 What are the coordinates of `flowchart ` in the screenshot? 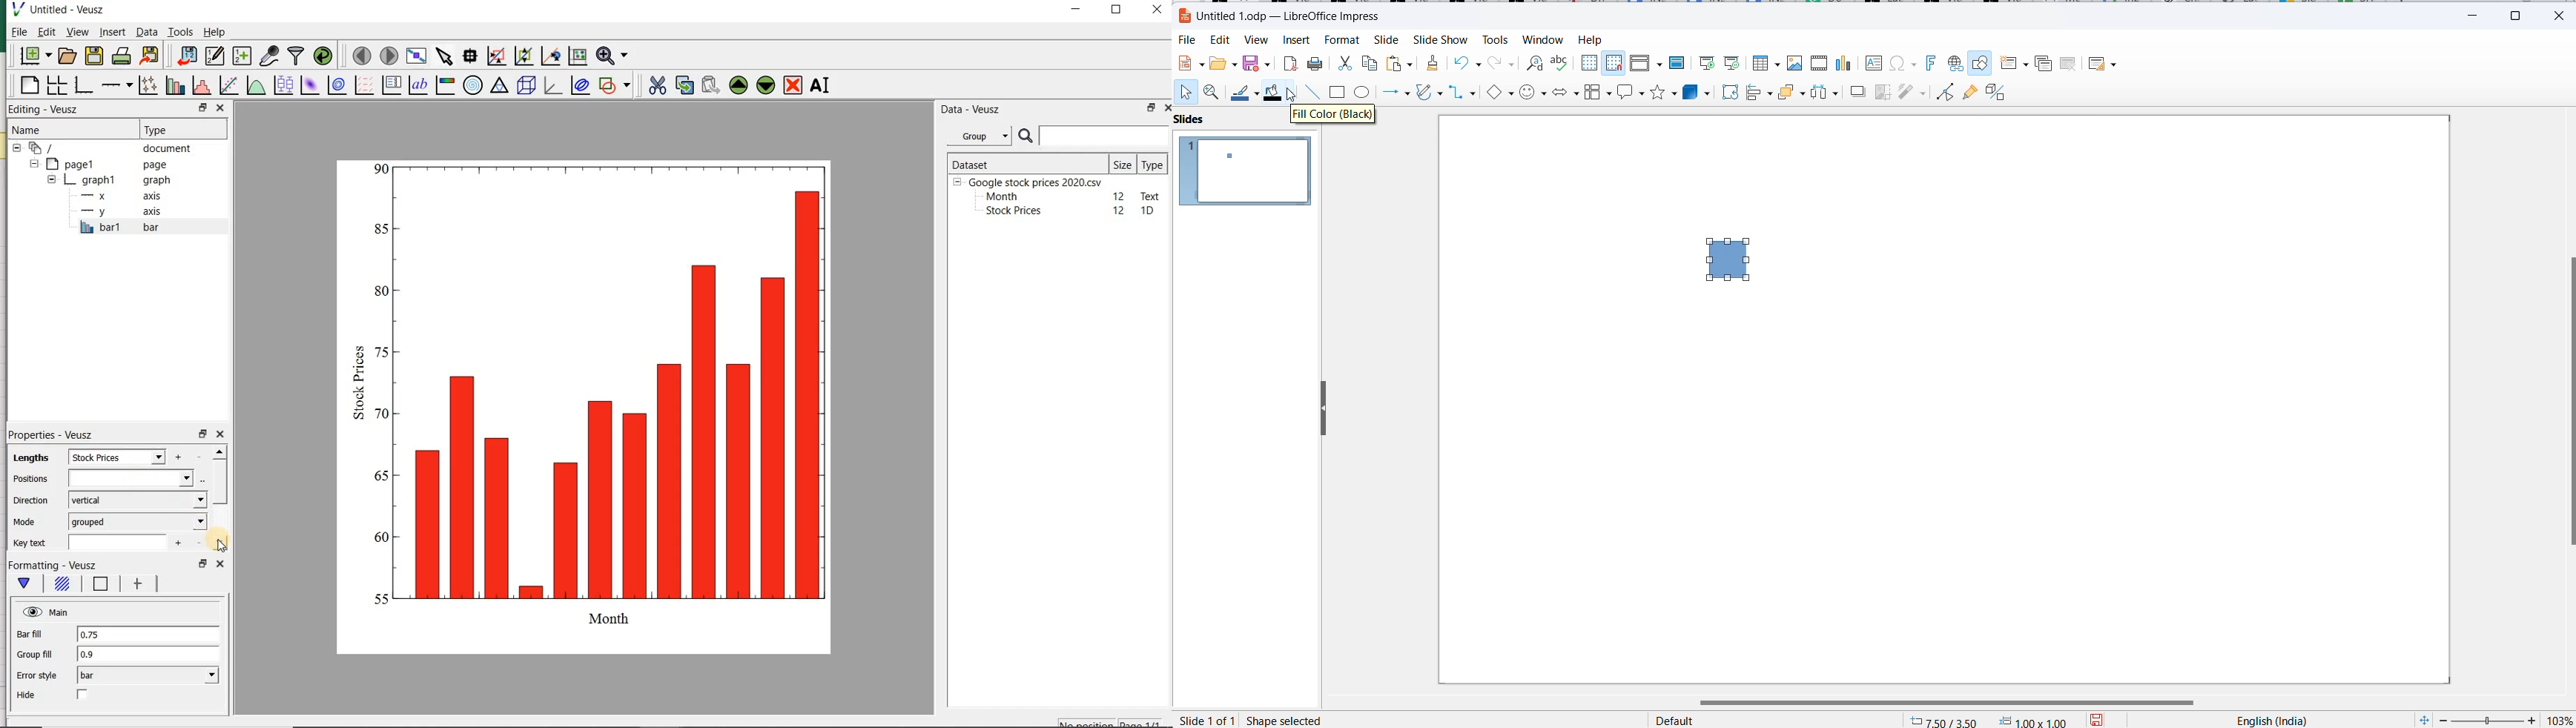 It's located at (1598, 92).